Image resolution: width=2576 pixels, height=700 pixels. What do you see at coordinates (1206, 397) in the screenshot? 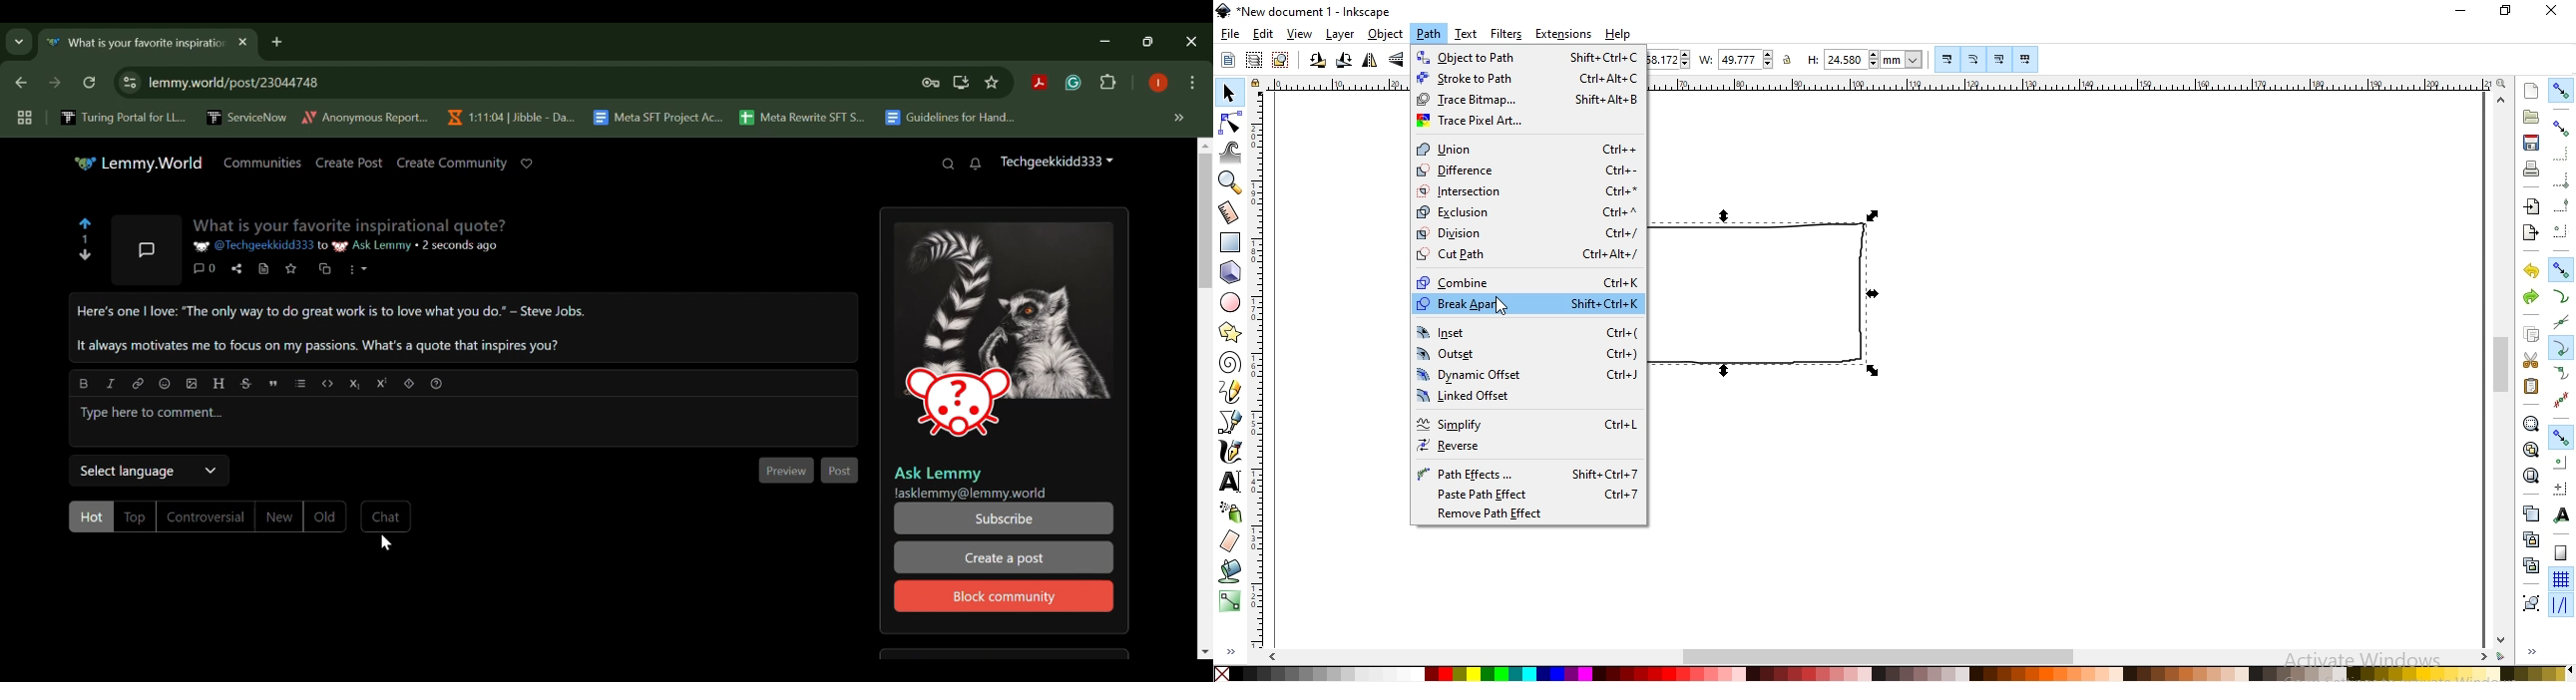
I see `Scroll Bar` at bounding box center [1206, 397].